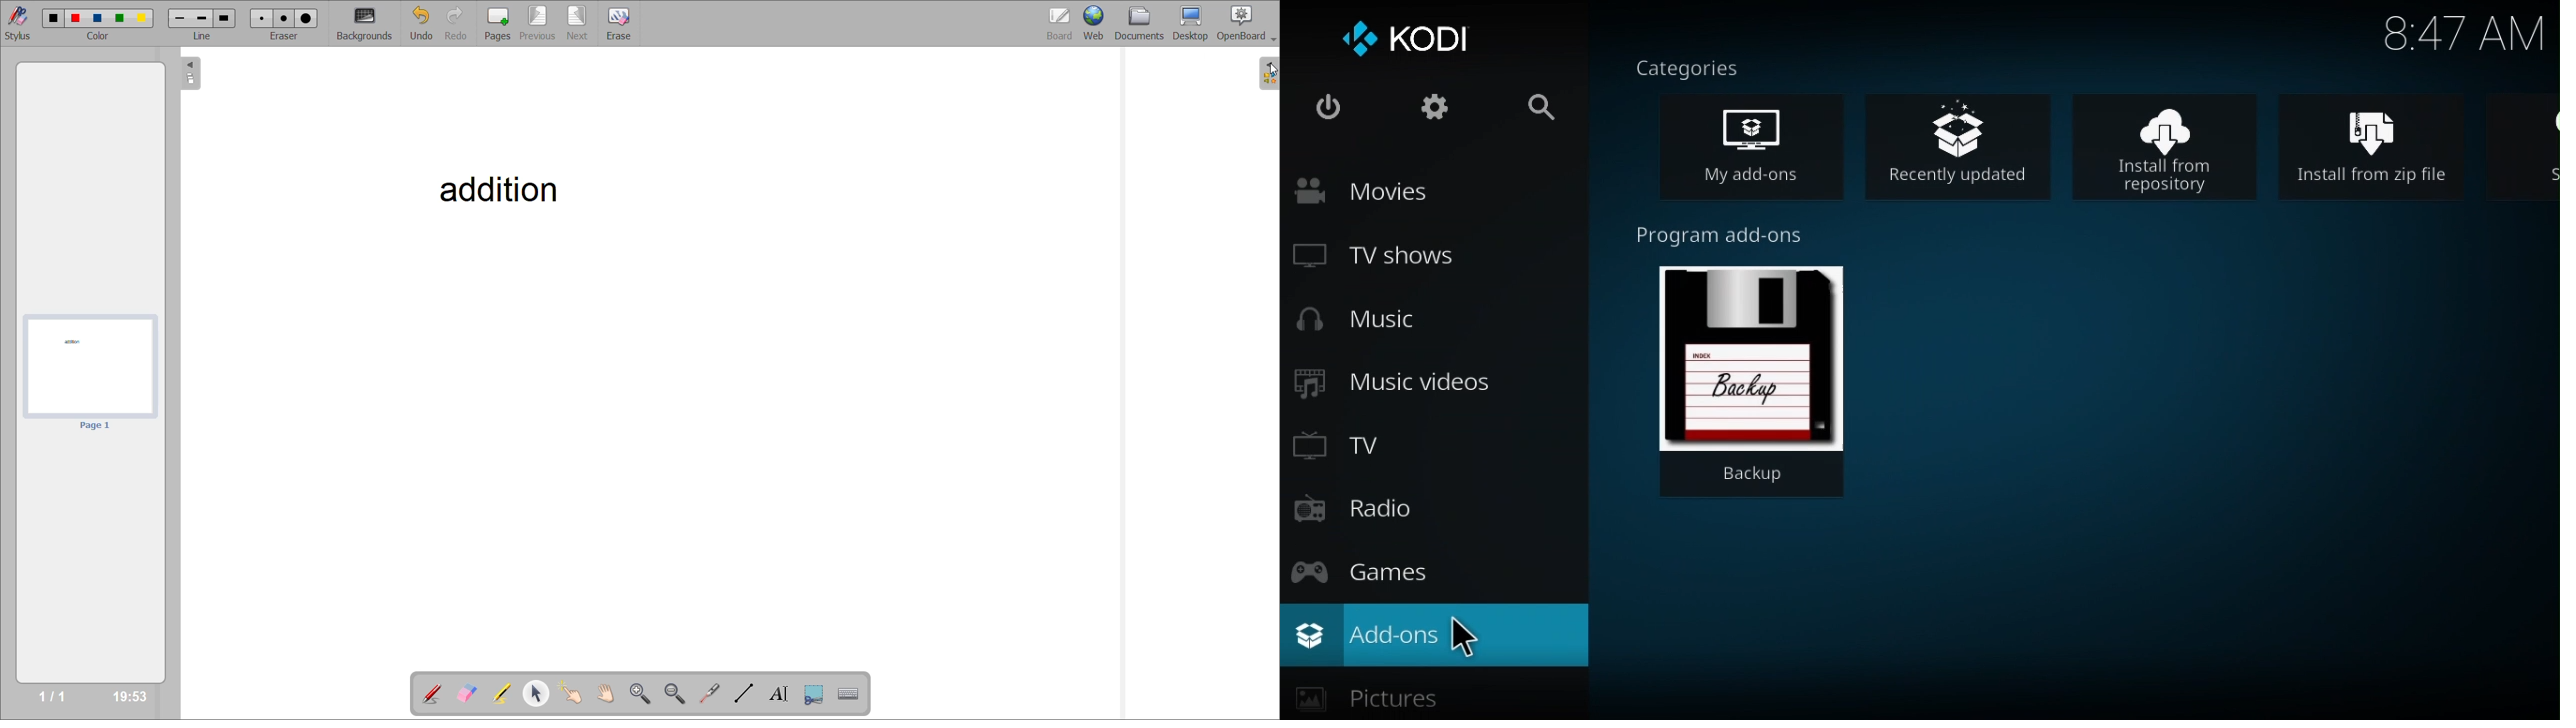 Image resolution: width=2576 pixels, height=728 pixels. What do you see at coordinates (1269, 75) in the screenshot?
I see `expand pane` at bounding box center [1269, 75].